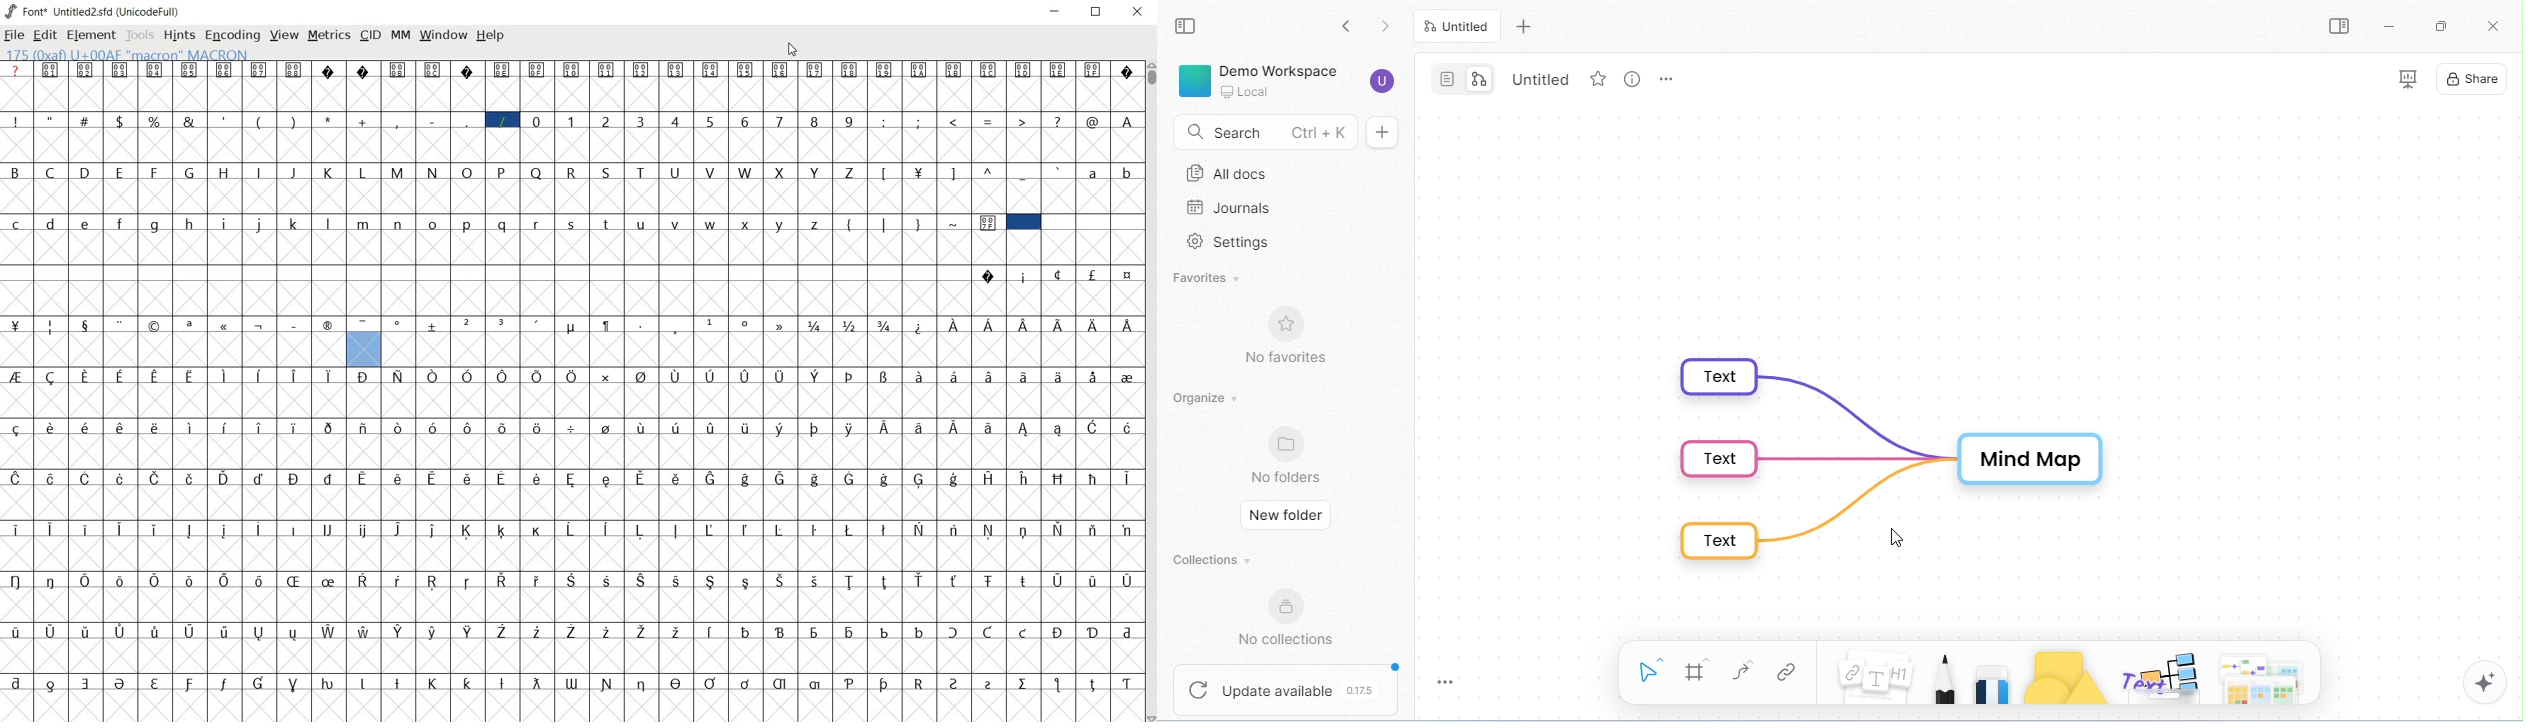  I want to click on A, so click(1129, 121).